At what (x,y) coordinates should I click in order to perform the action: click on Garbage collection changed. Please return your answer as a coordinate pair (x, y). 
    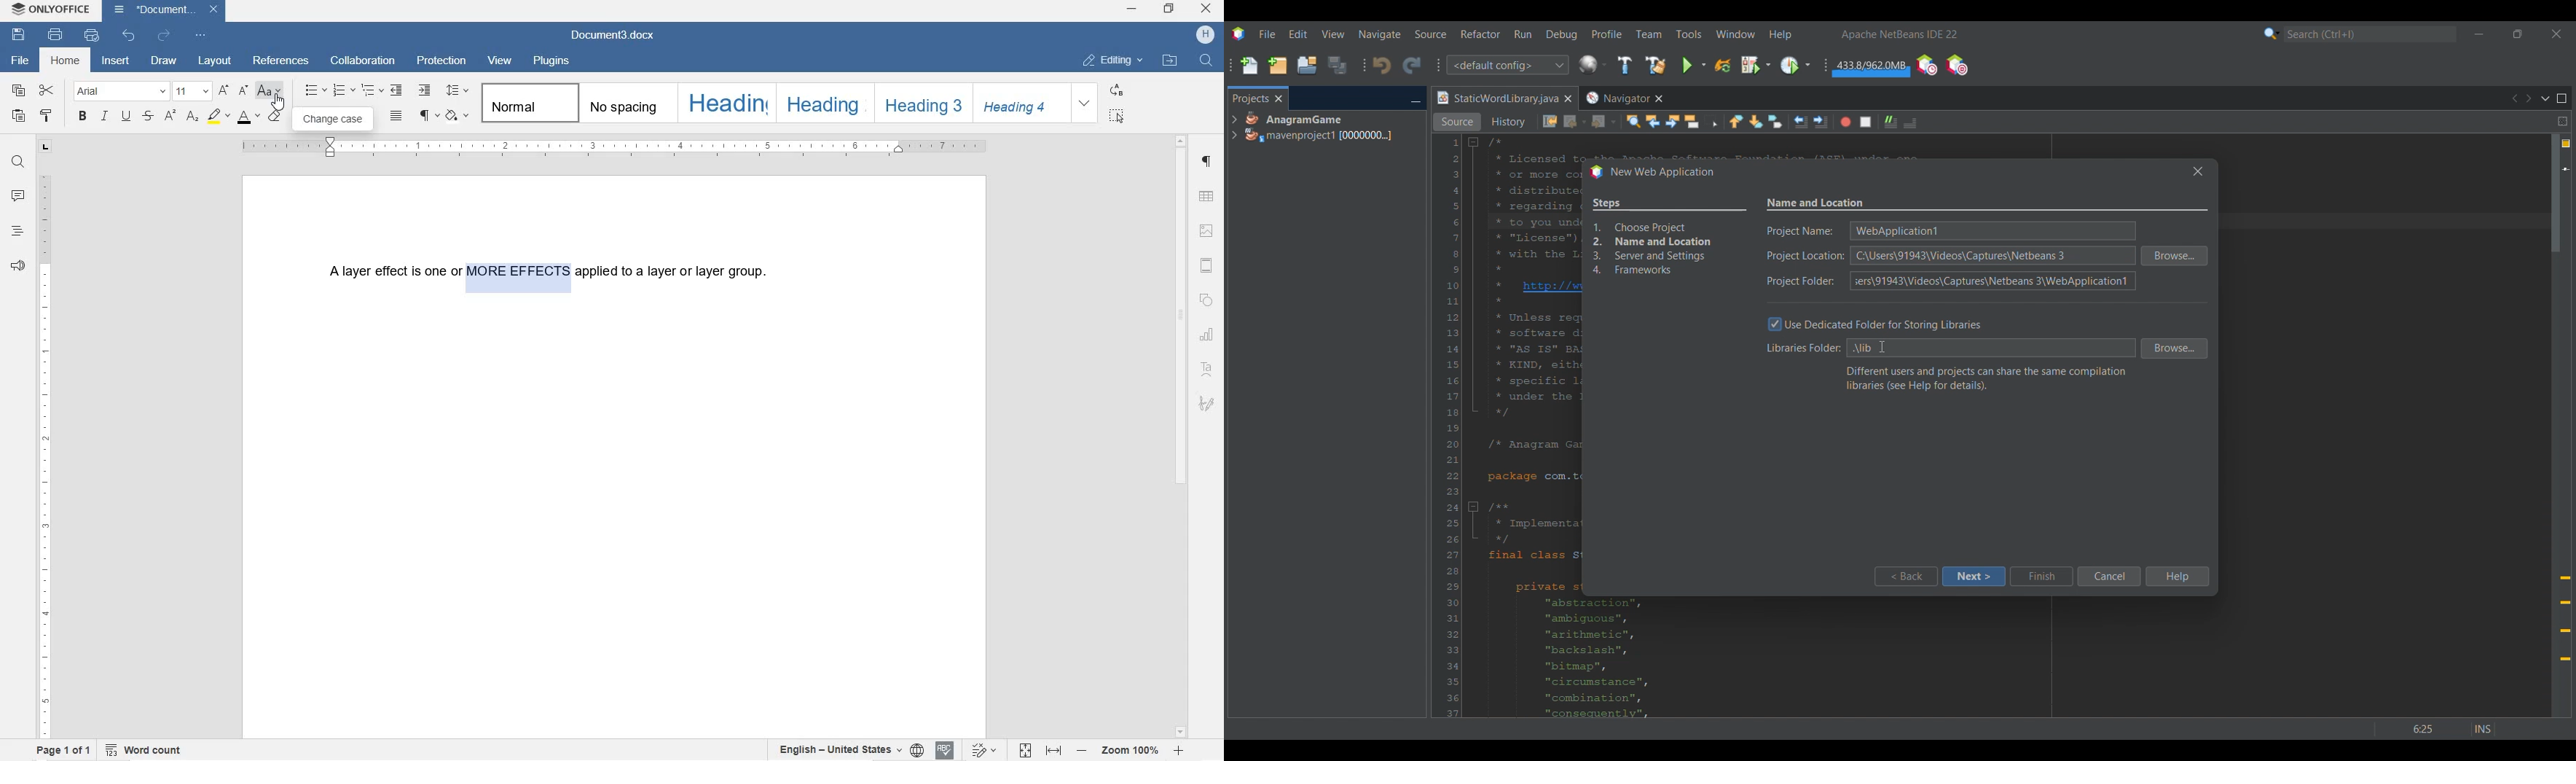
    Looking at the image, I should click on (1871, 68).